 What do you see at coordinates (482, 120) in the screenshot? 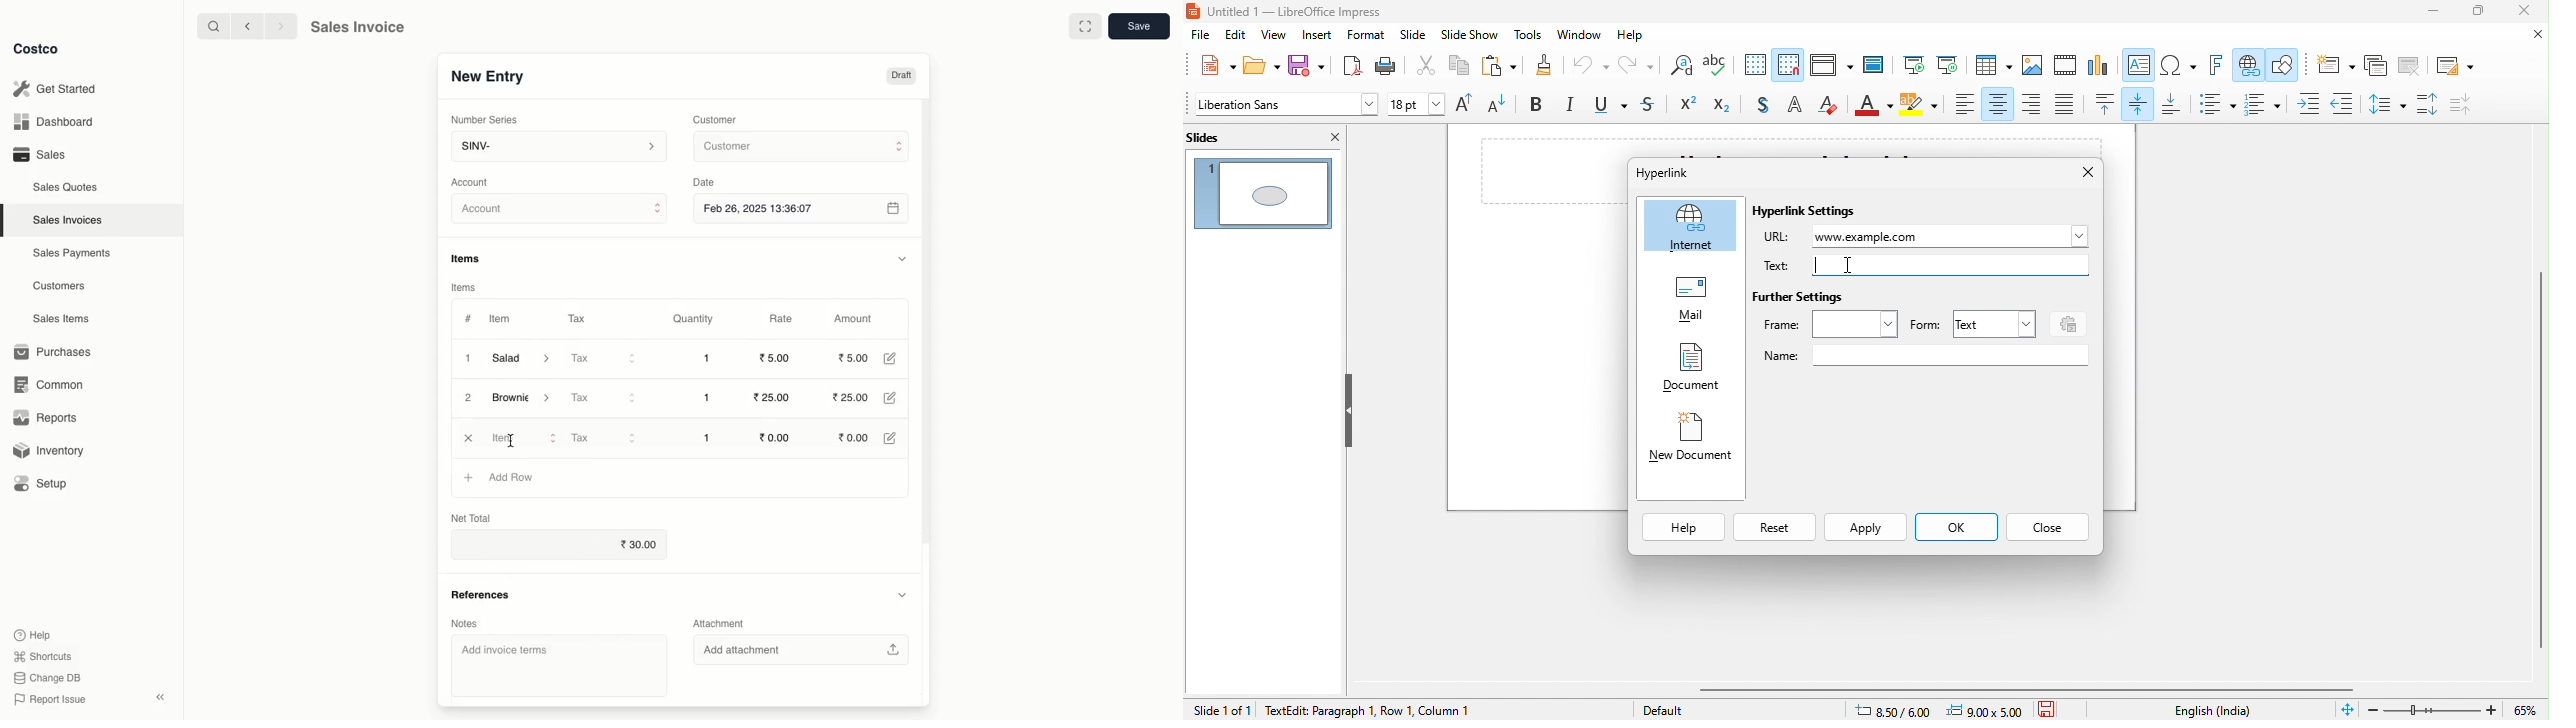
I see `‘Number Series` at bounding box center [482, 120].